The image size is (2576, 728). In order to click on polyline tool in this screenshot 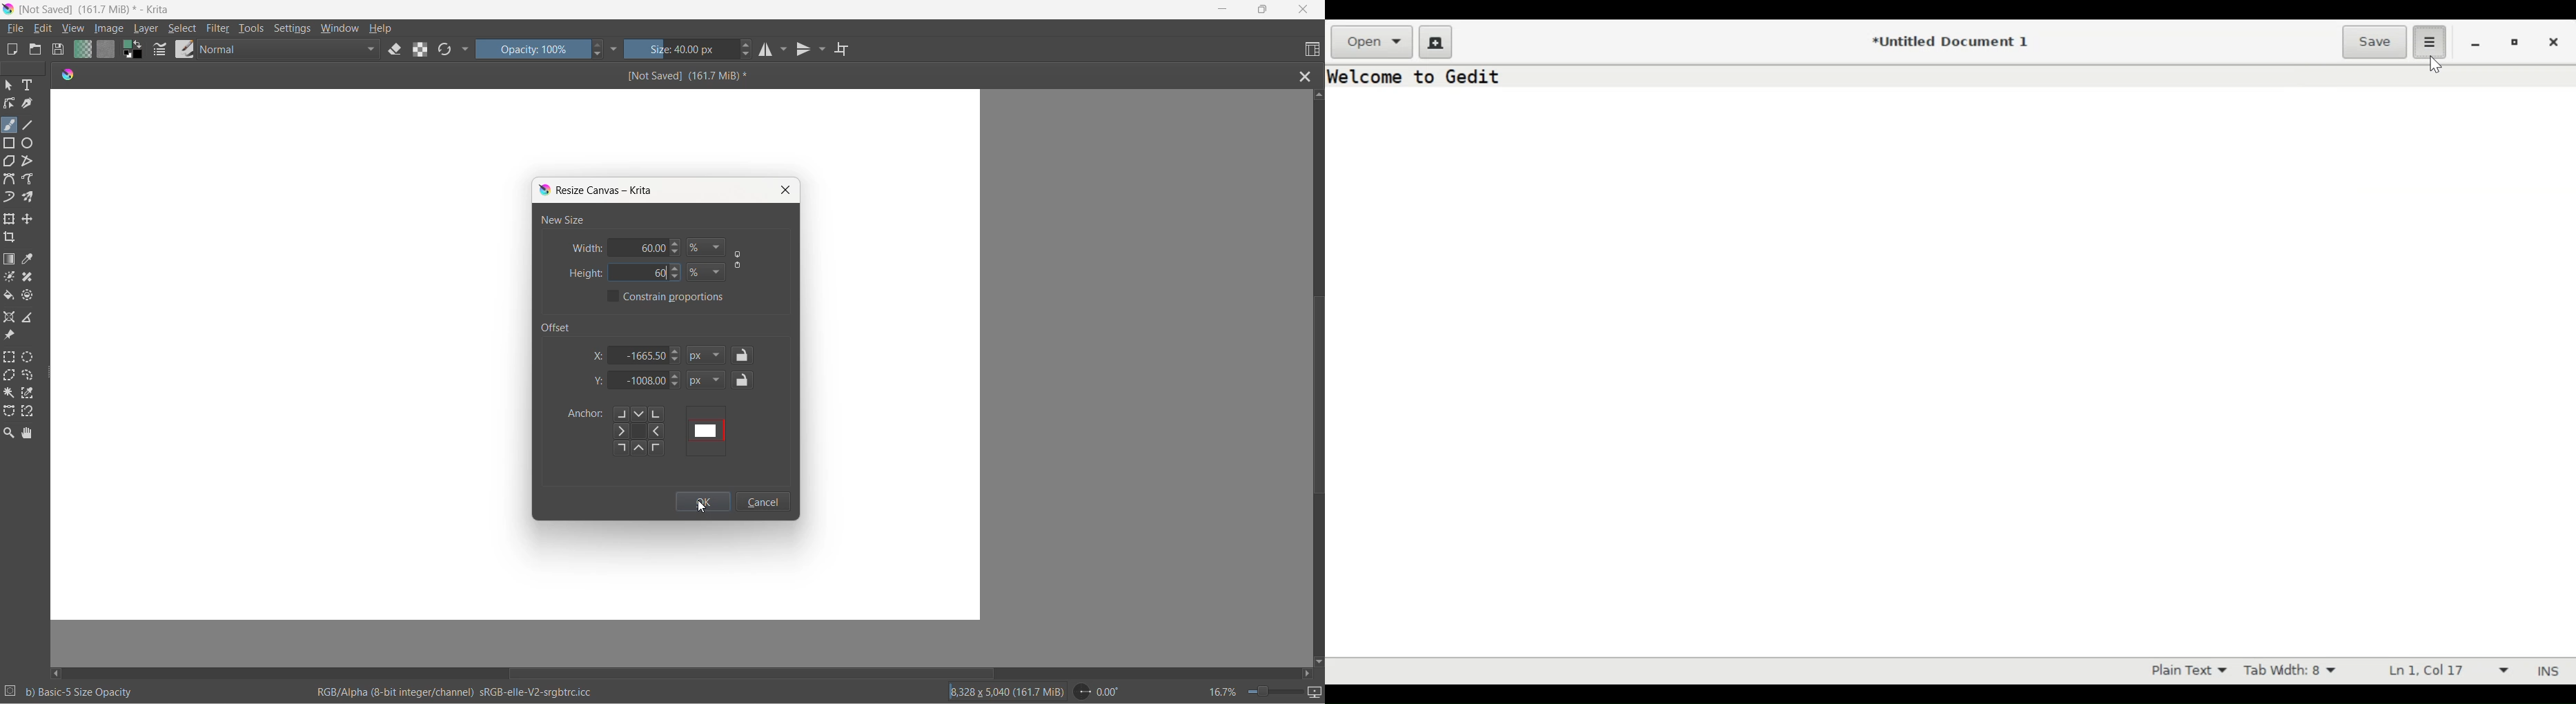, I will do `click(28, 162)`.